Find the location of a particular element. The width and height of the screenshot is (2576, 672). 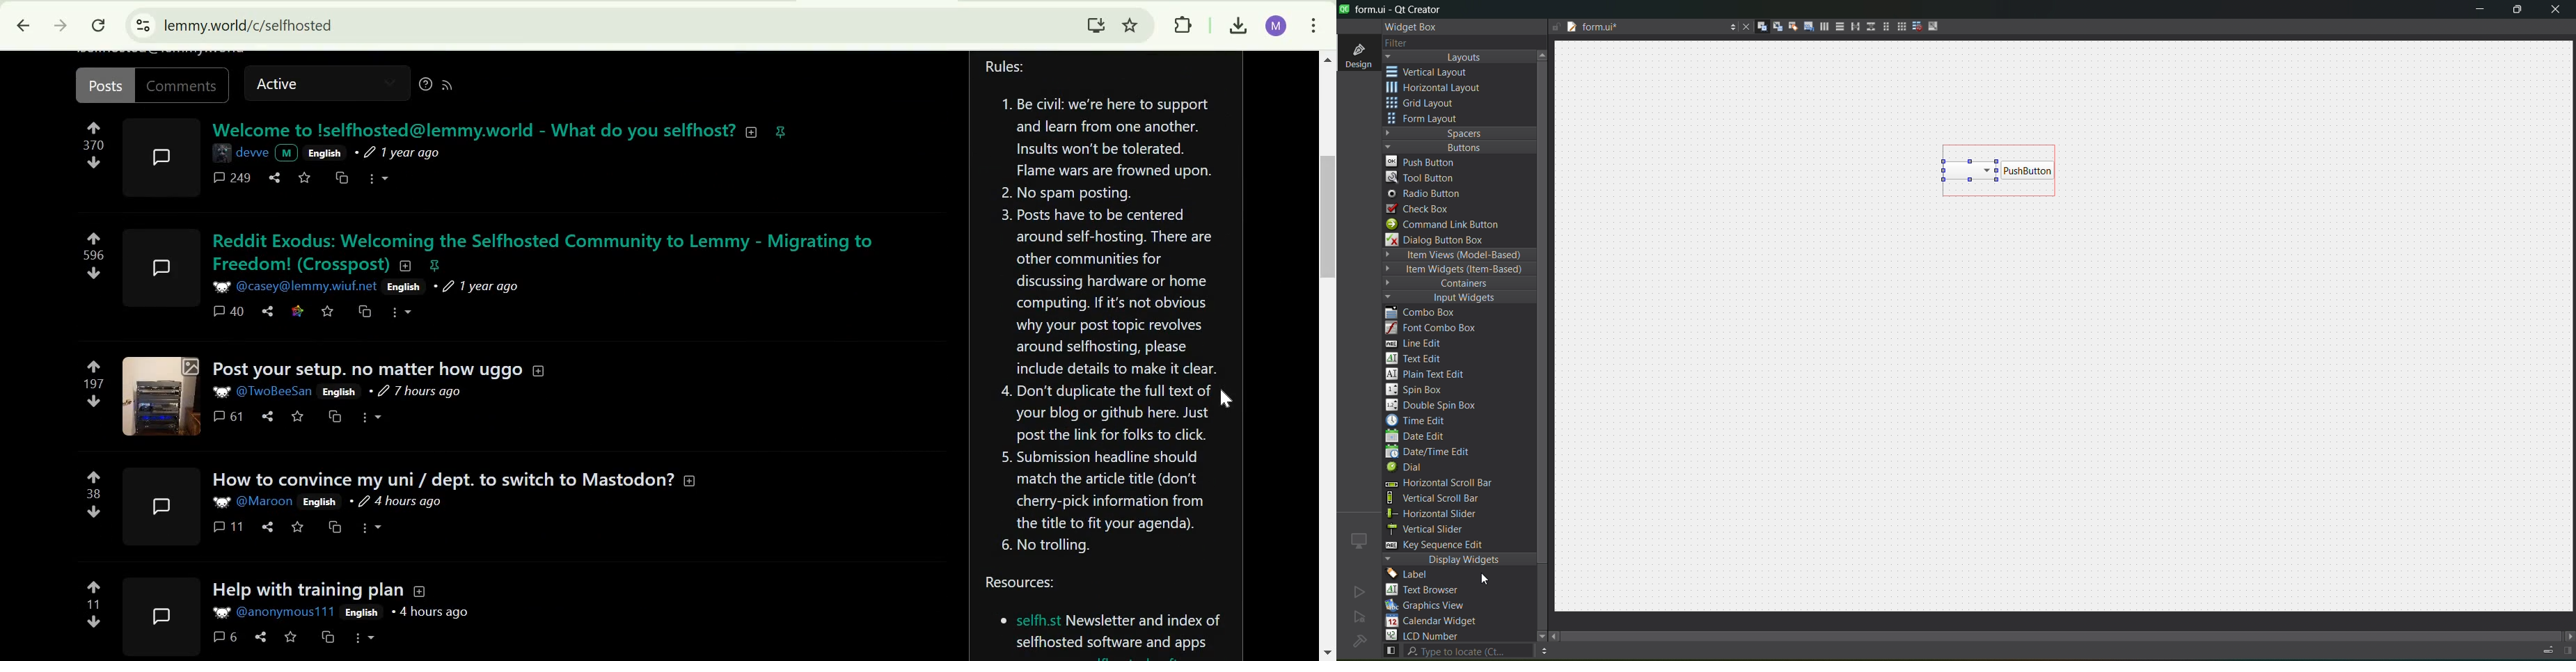

vertical slider is located at coordinates (1438, 529).